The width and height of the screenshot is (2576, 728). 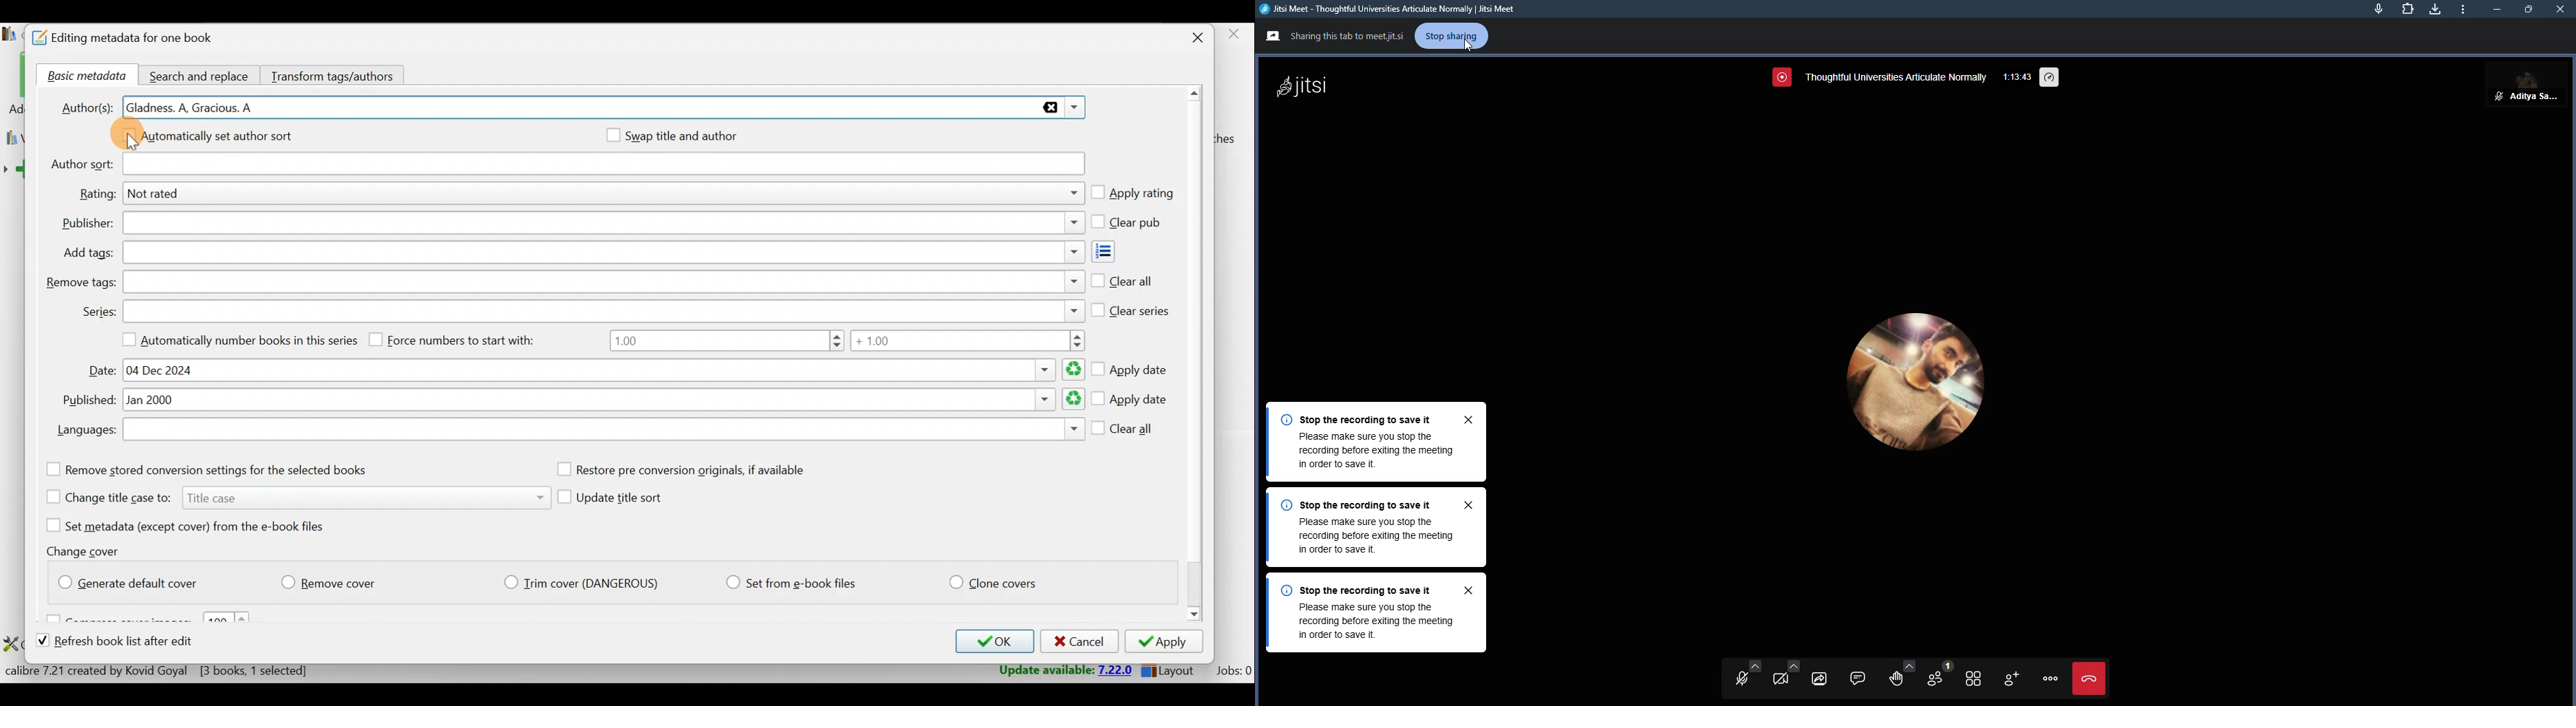 What do you see at coordinates (86, 401) in the screenshot?
I see `Published:` at bounding box center [86, 401].